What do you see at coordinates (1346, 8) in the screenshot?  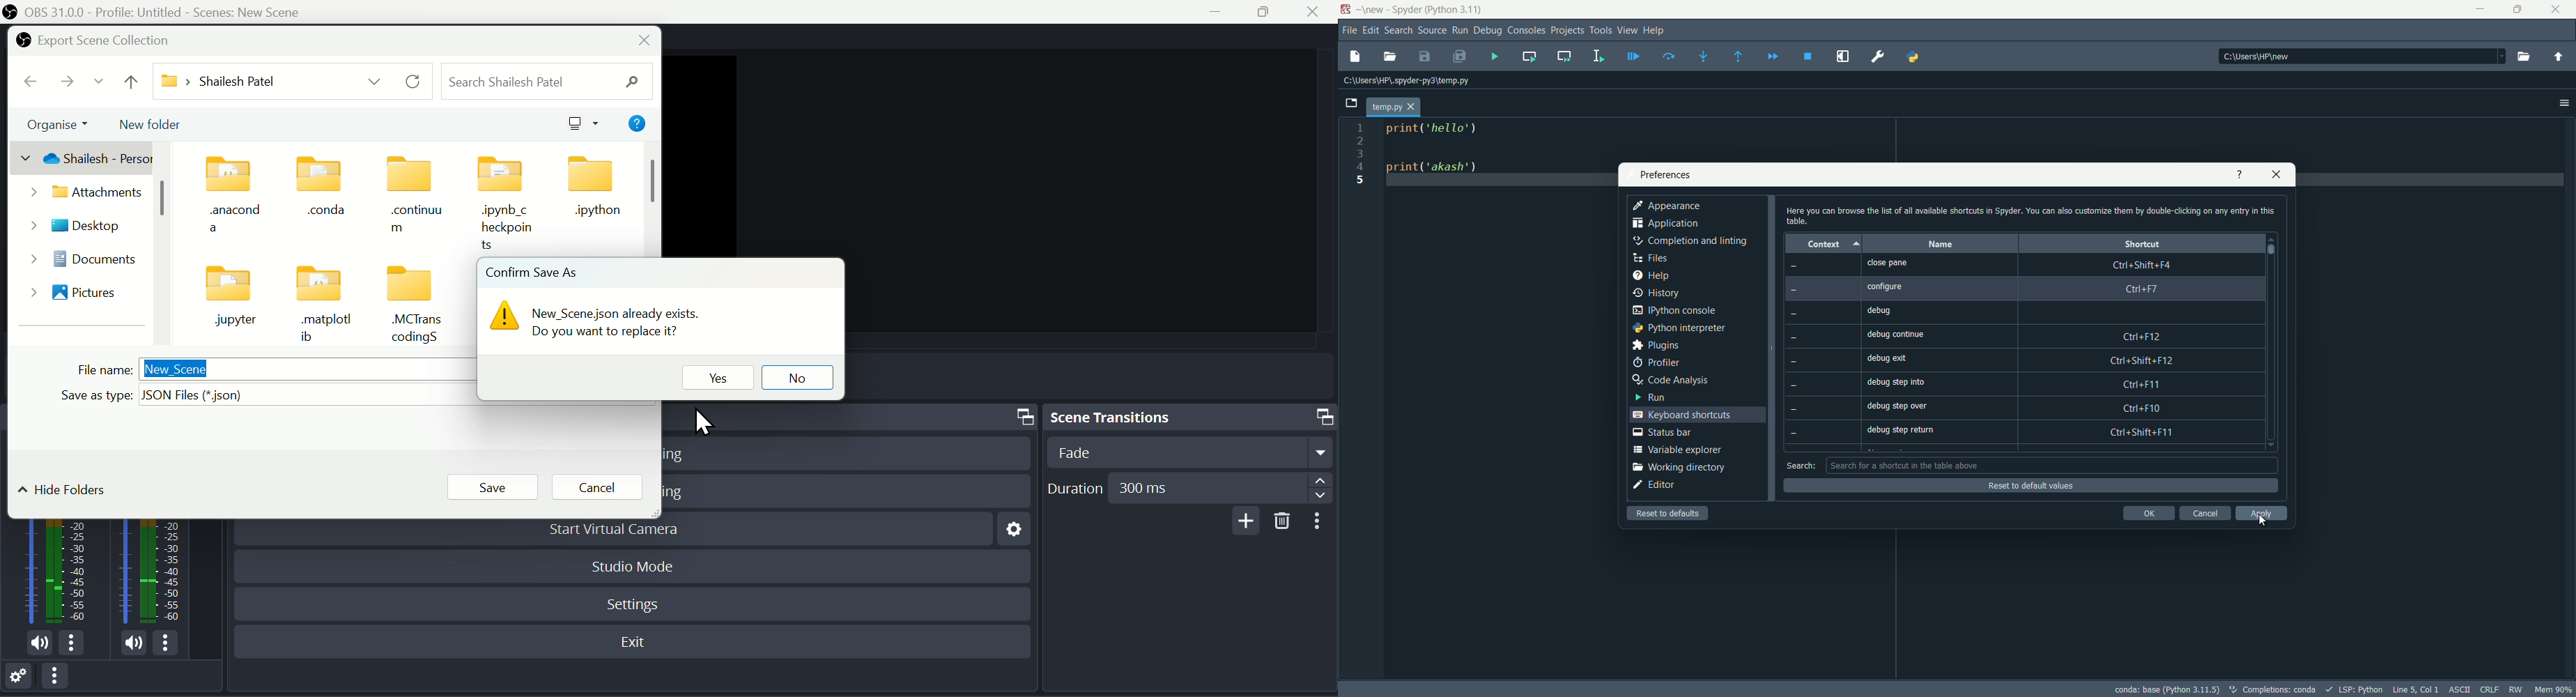 I see `app icon` at bounding box center [1346, 8].